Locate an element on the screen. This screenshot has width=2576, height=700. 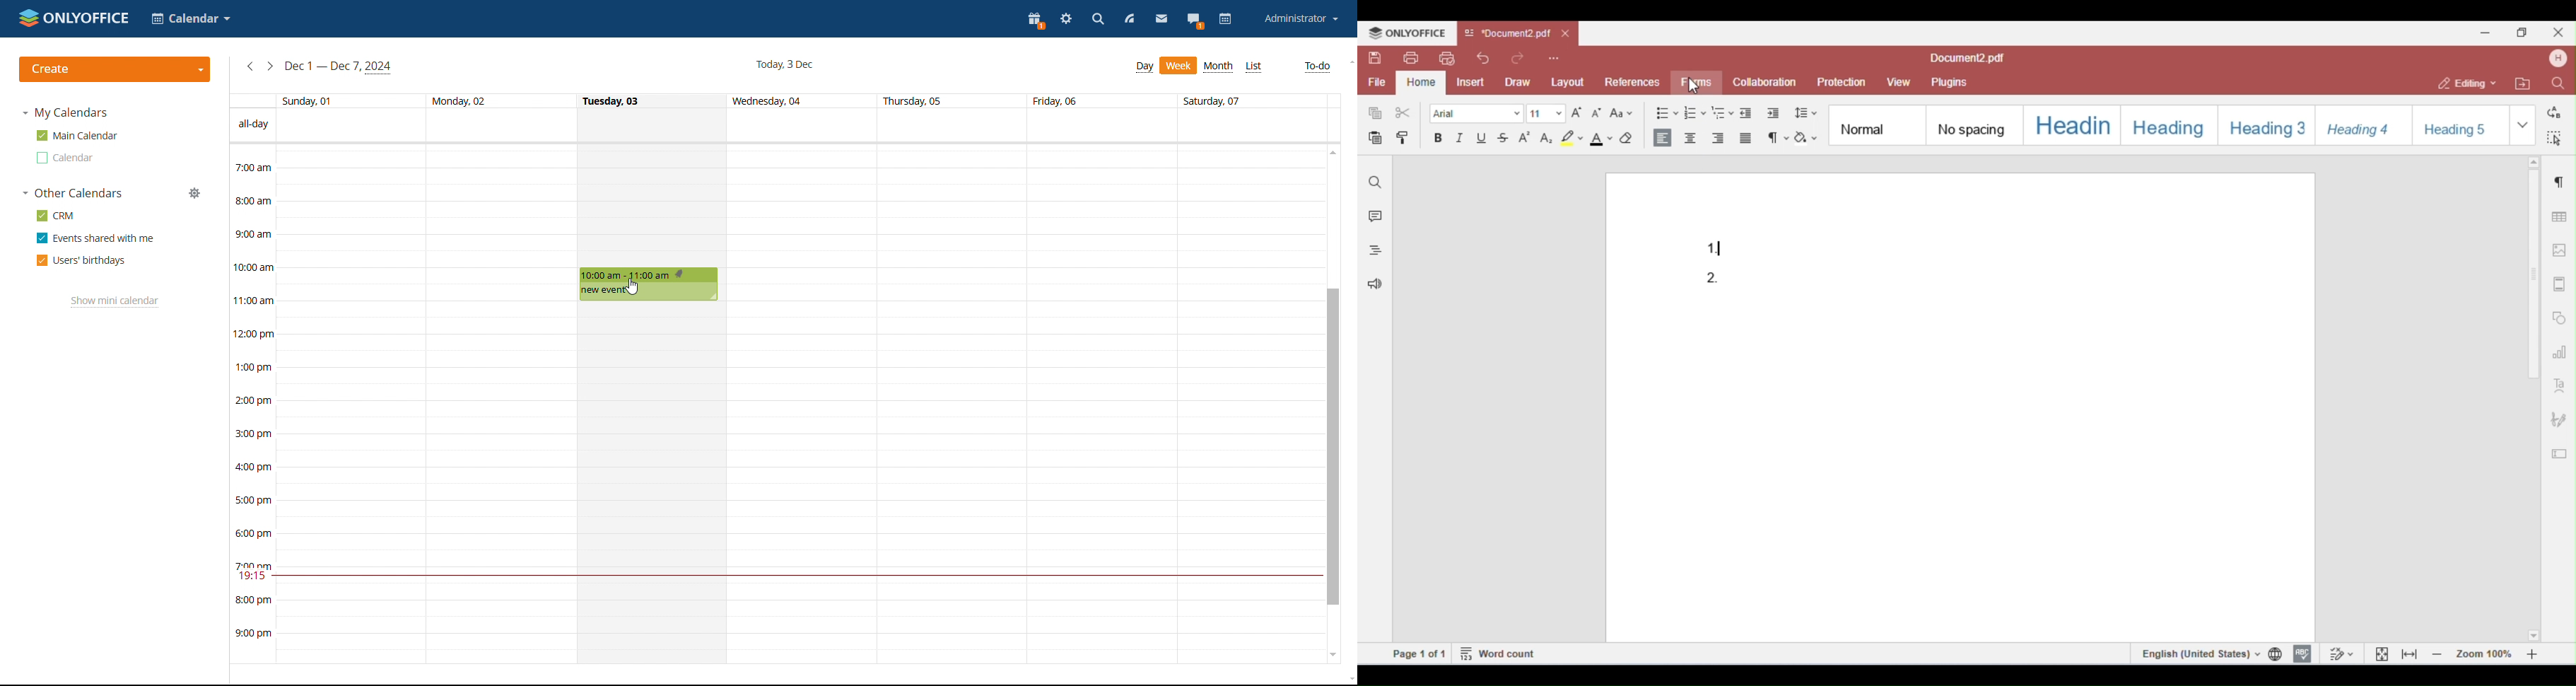
present is located at coordinates (1036, 20).